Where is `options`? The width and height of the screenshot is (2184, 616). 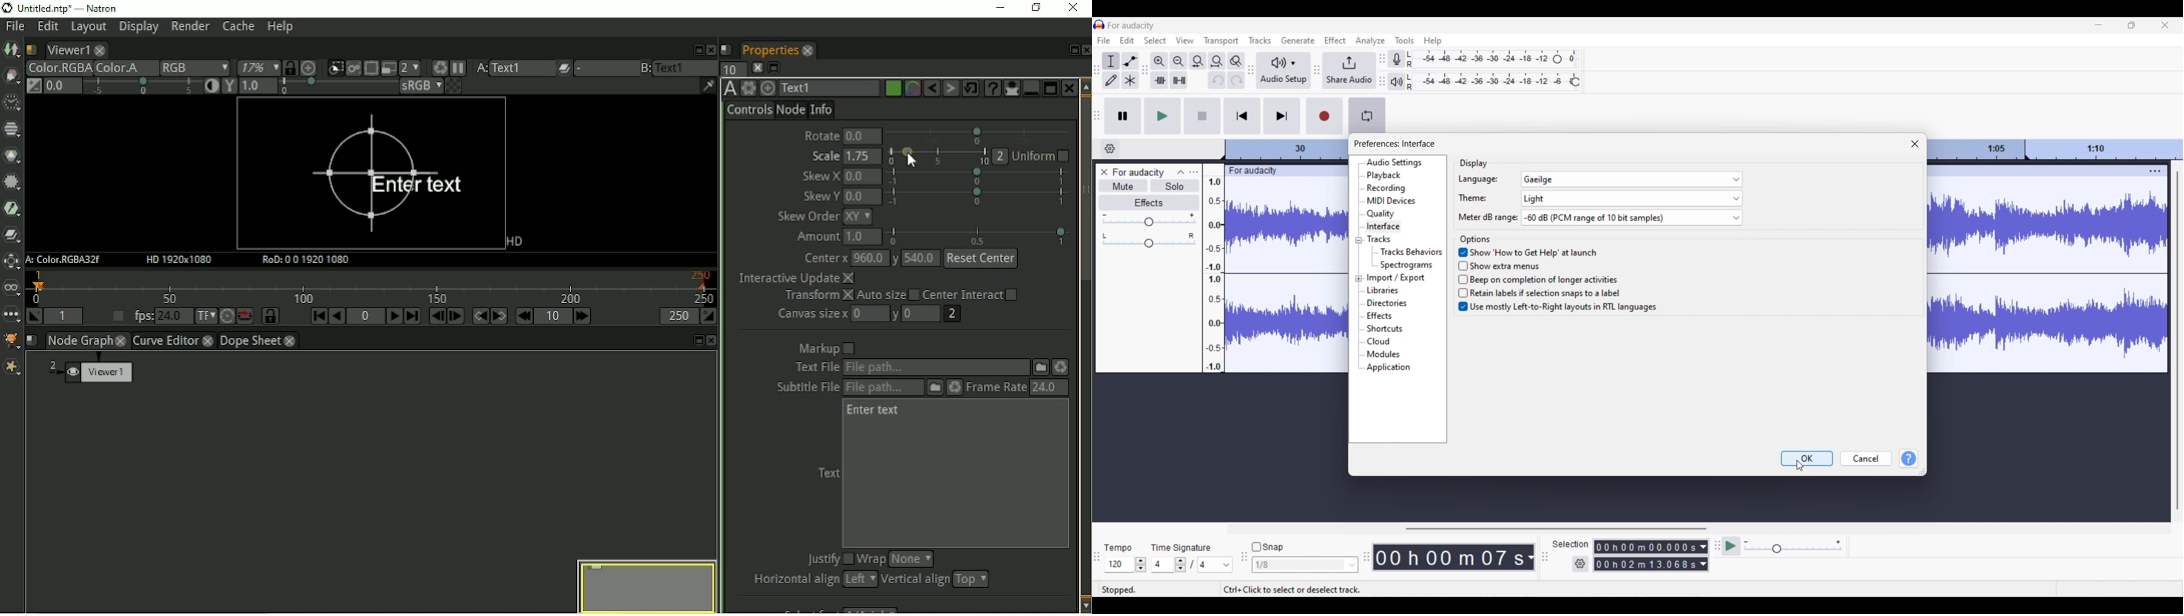
options is located at coordinates (1475, 239).